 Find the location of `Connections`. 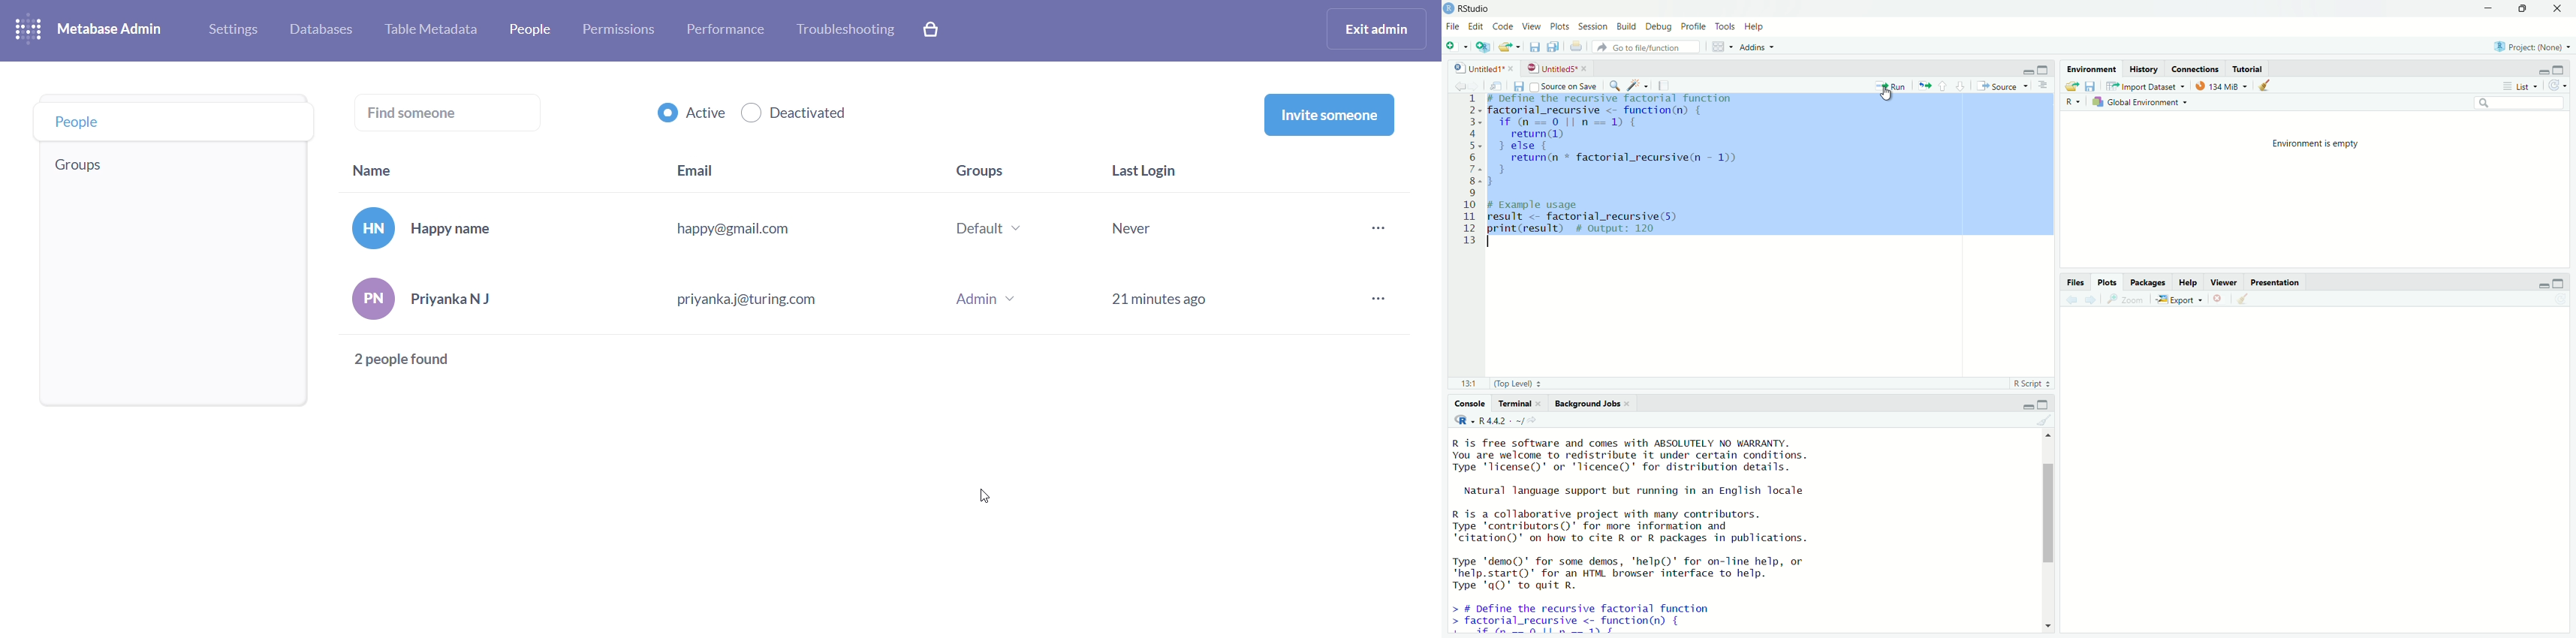

Connections is located at coordinates (2196, 67).